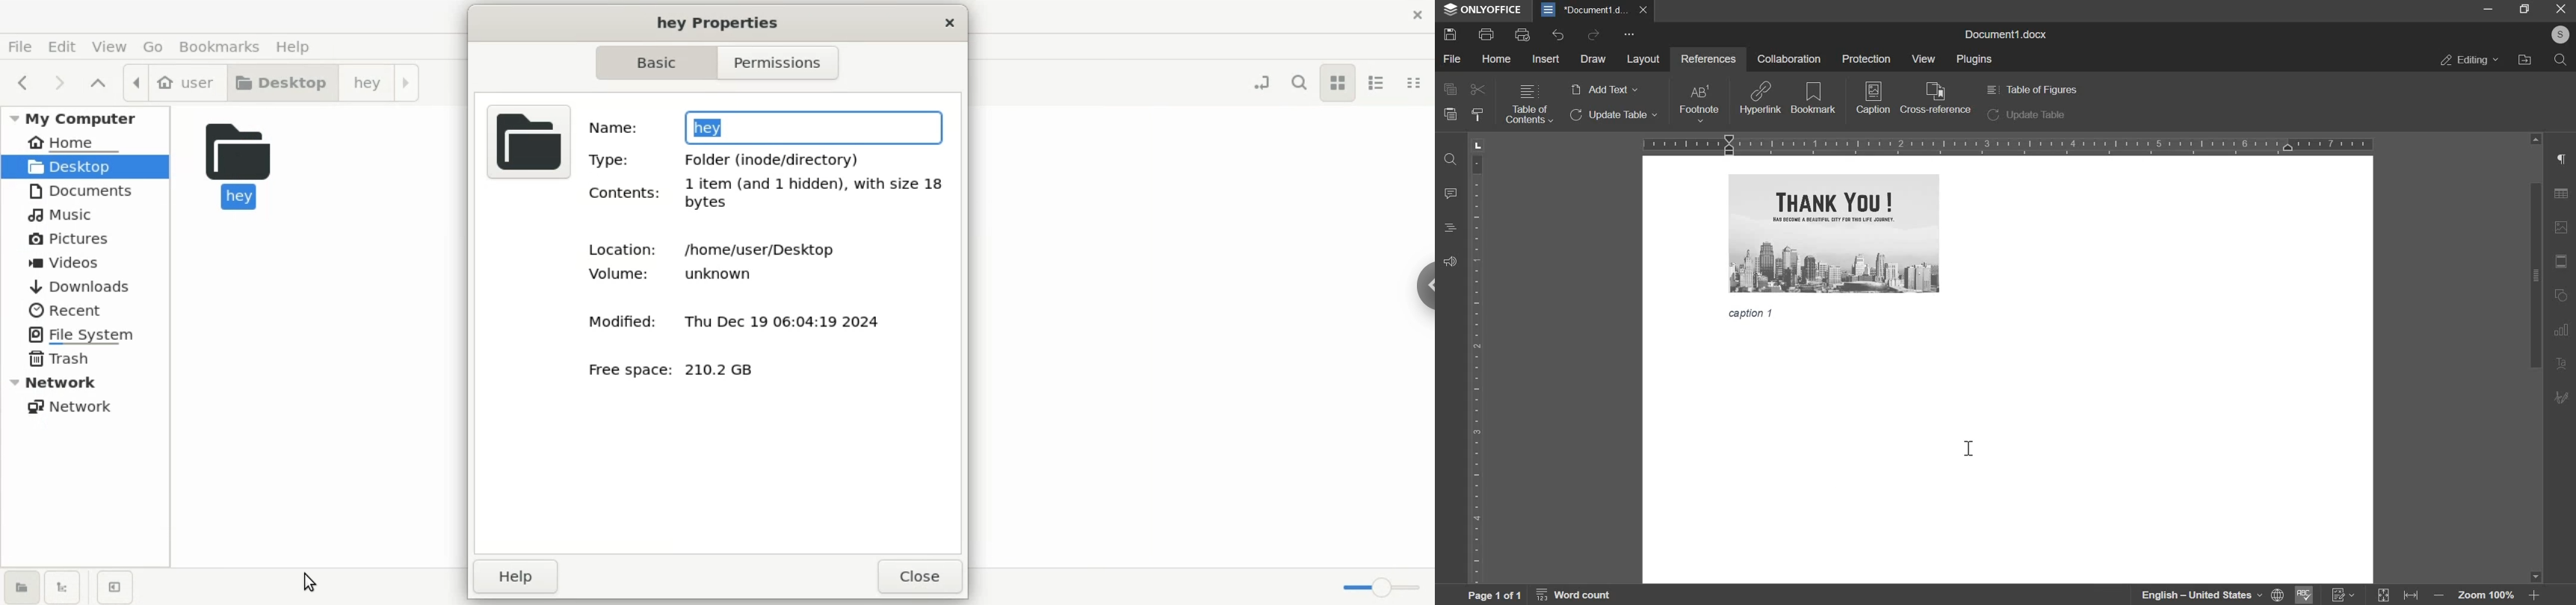 The height and width of the screenshot is (616, 2576). What do you see at coordinates (631, 371) in the screenshot?
I see `free space` at bounding box center [631, 371].